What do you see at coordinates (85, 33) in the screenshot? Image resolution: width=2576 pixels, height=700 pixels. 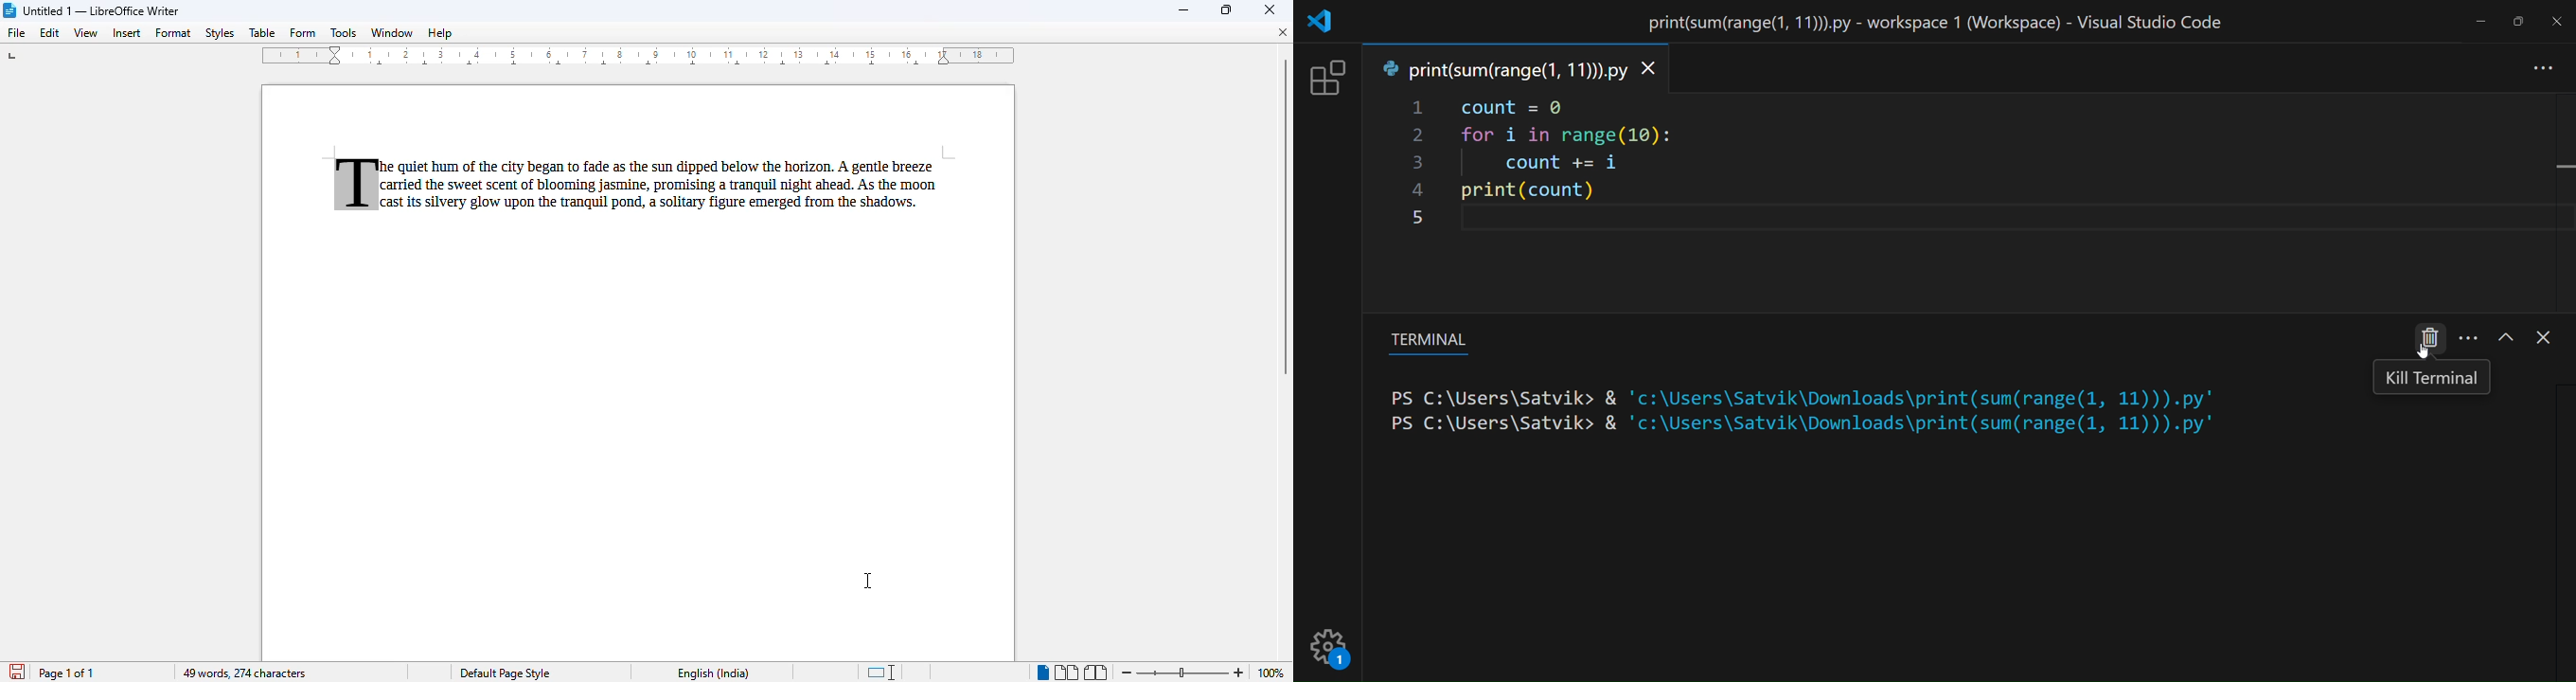 I see `view` at bounding box center [85, 33].